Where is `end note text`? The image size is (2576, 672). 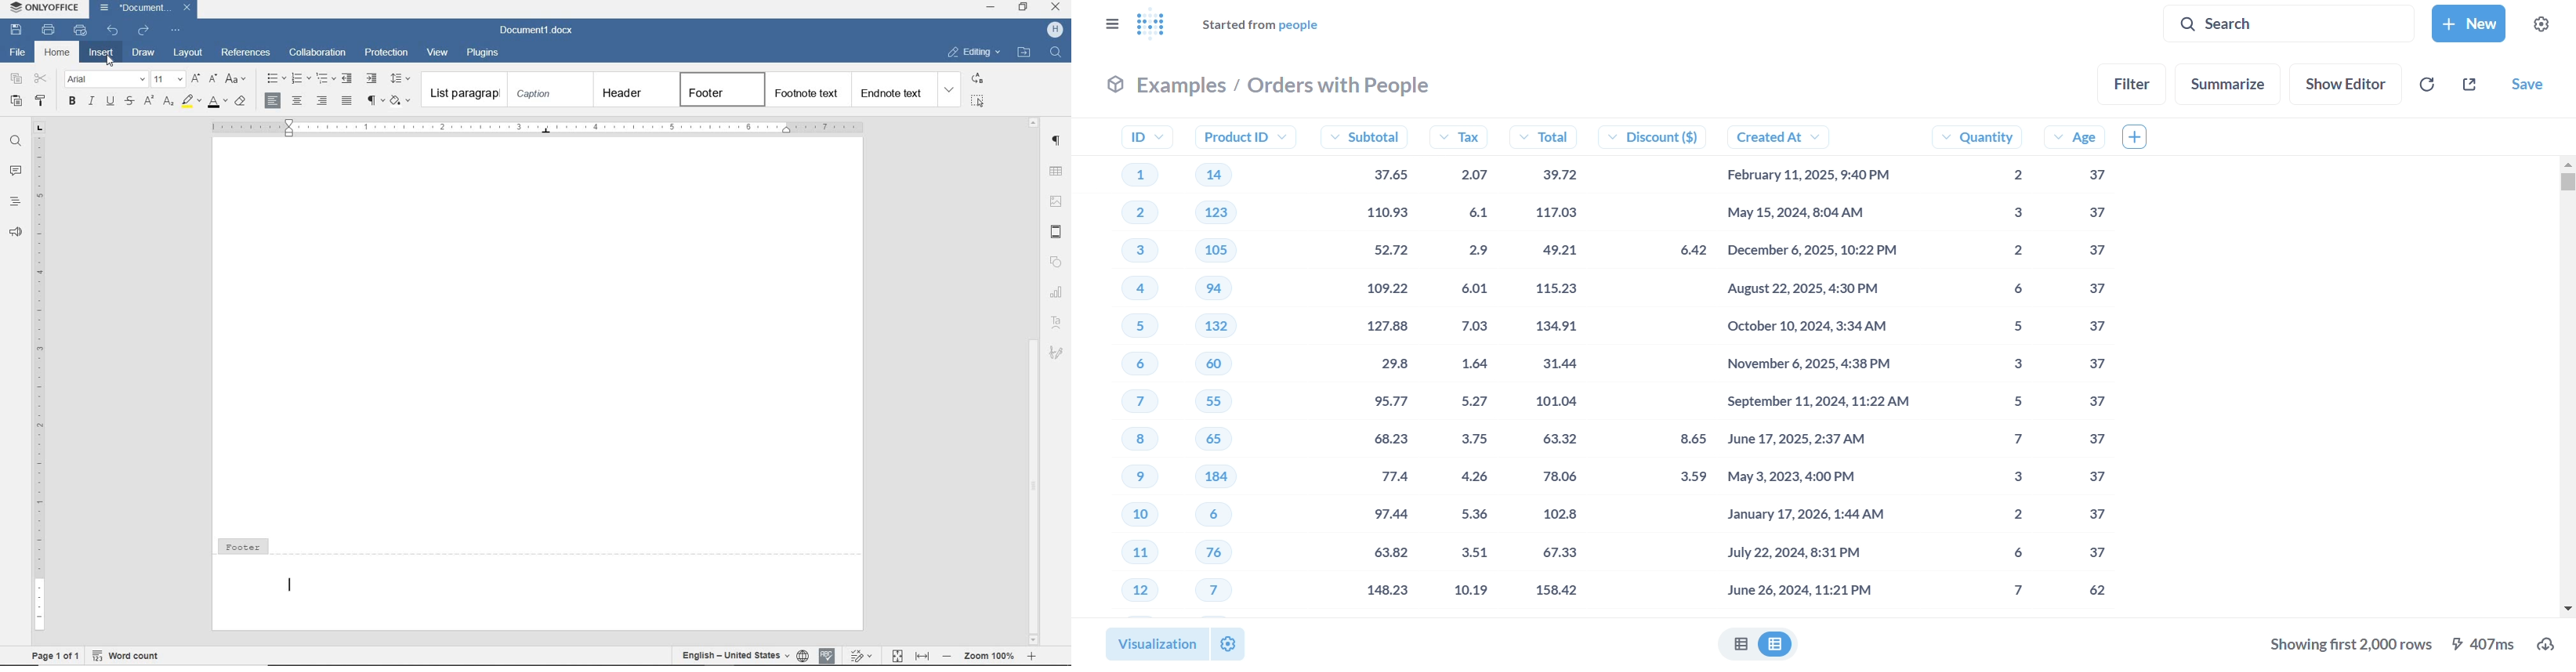 end note text is located at coordinates (897, 90).